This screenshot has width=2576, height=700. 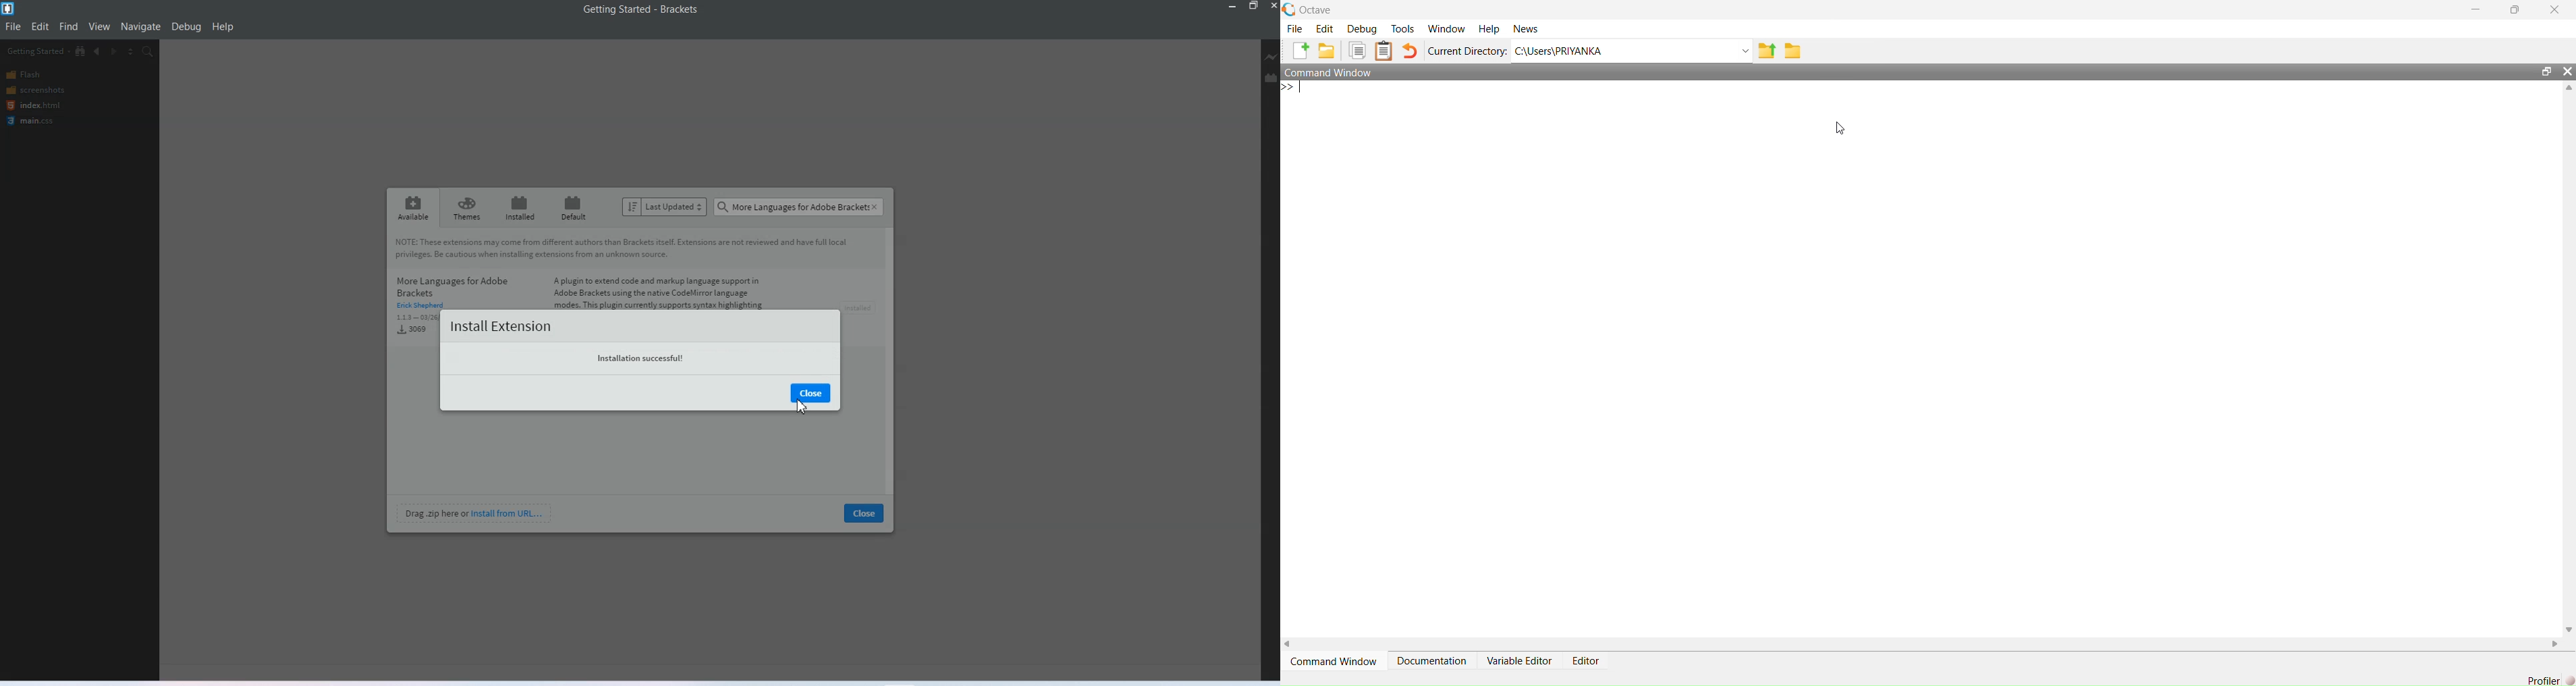 What do you see at coordinates (862, 308) in the screenshot?
I see `install` at bounding box center [862, 308].